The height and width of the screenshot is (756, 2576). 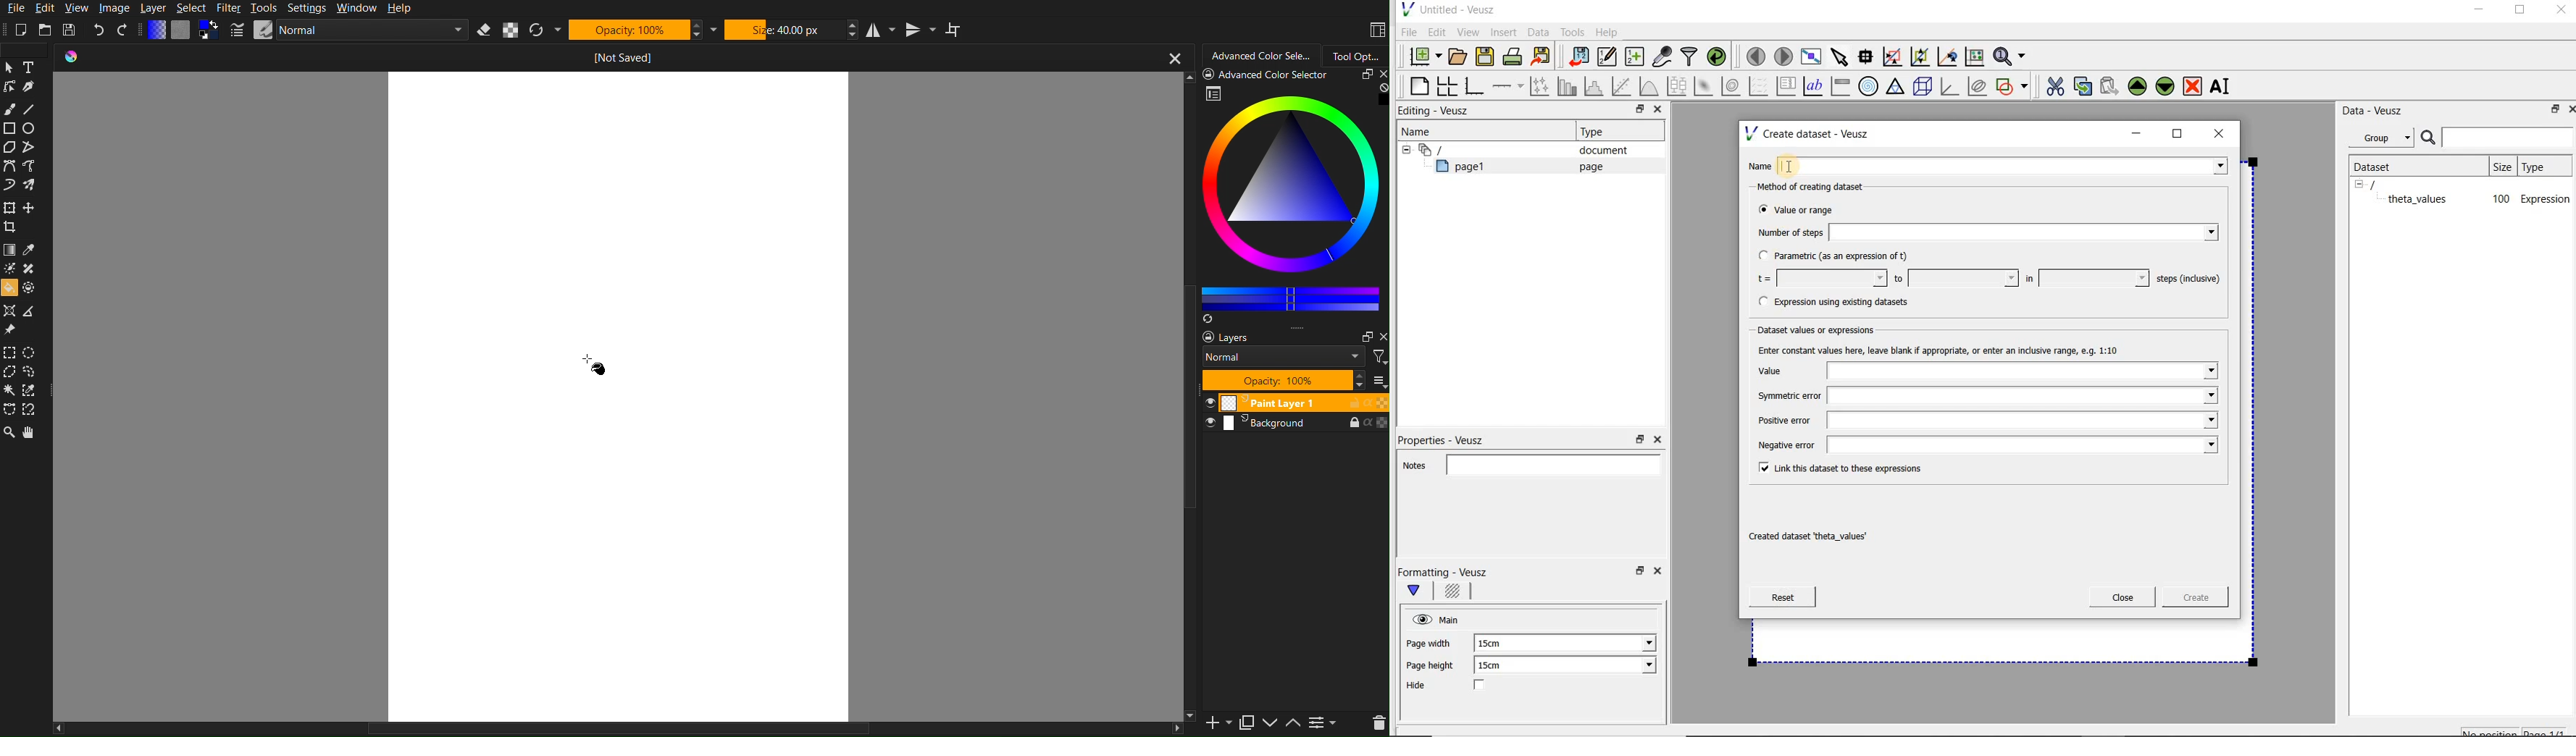 What do you see at coordinates (31, 66) in the screenshot?
I see `Text` at bounding box center [31, 66].